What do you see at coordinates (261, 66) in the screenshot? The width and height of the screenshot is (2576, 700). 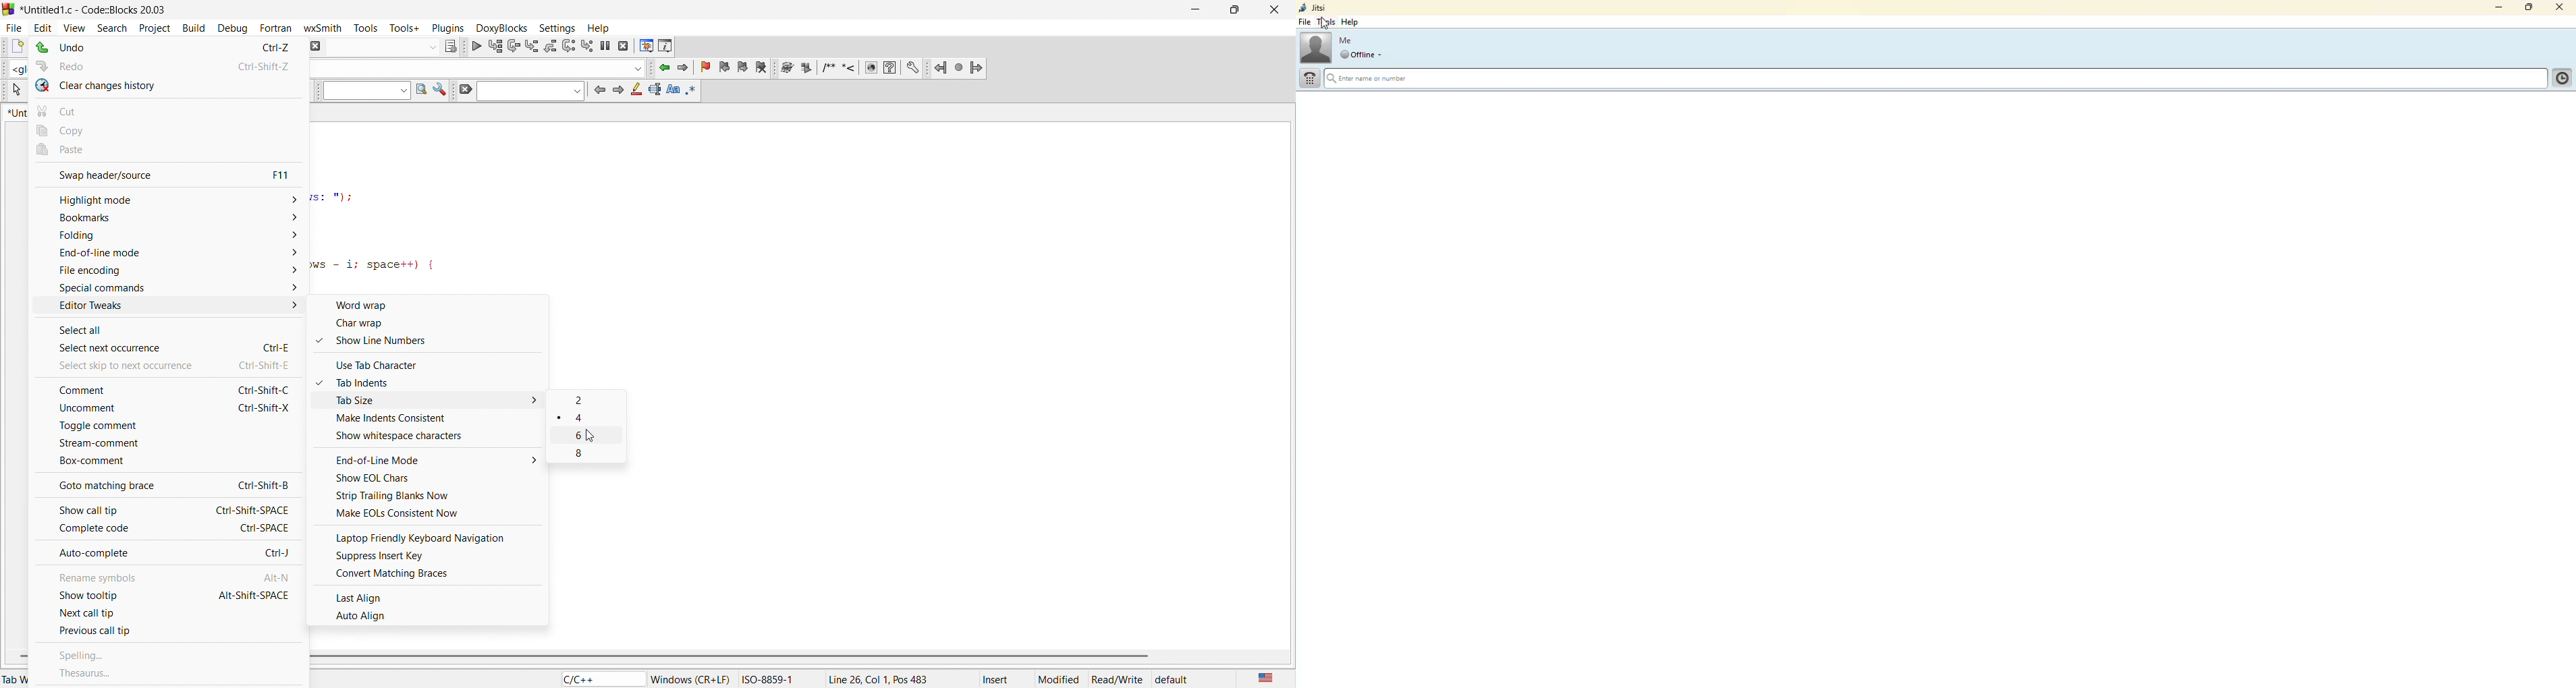 I see `Ctrl-Shift-Z` at bounding box center [261, 66].